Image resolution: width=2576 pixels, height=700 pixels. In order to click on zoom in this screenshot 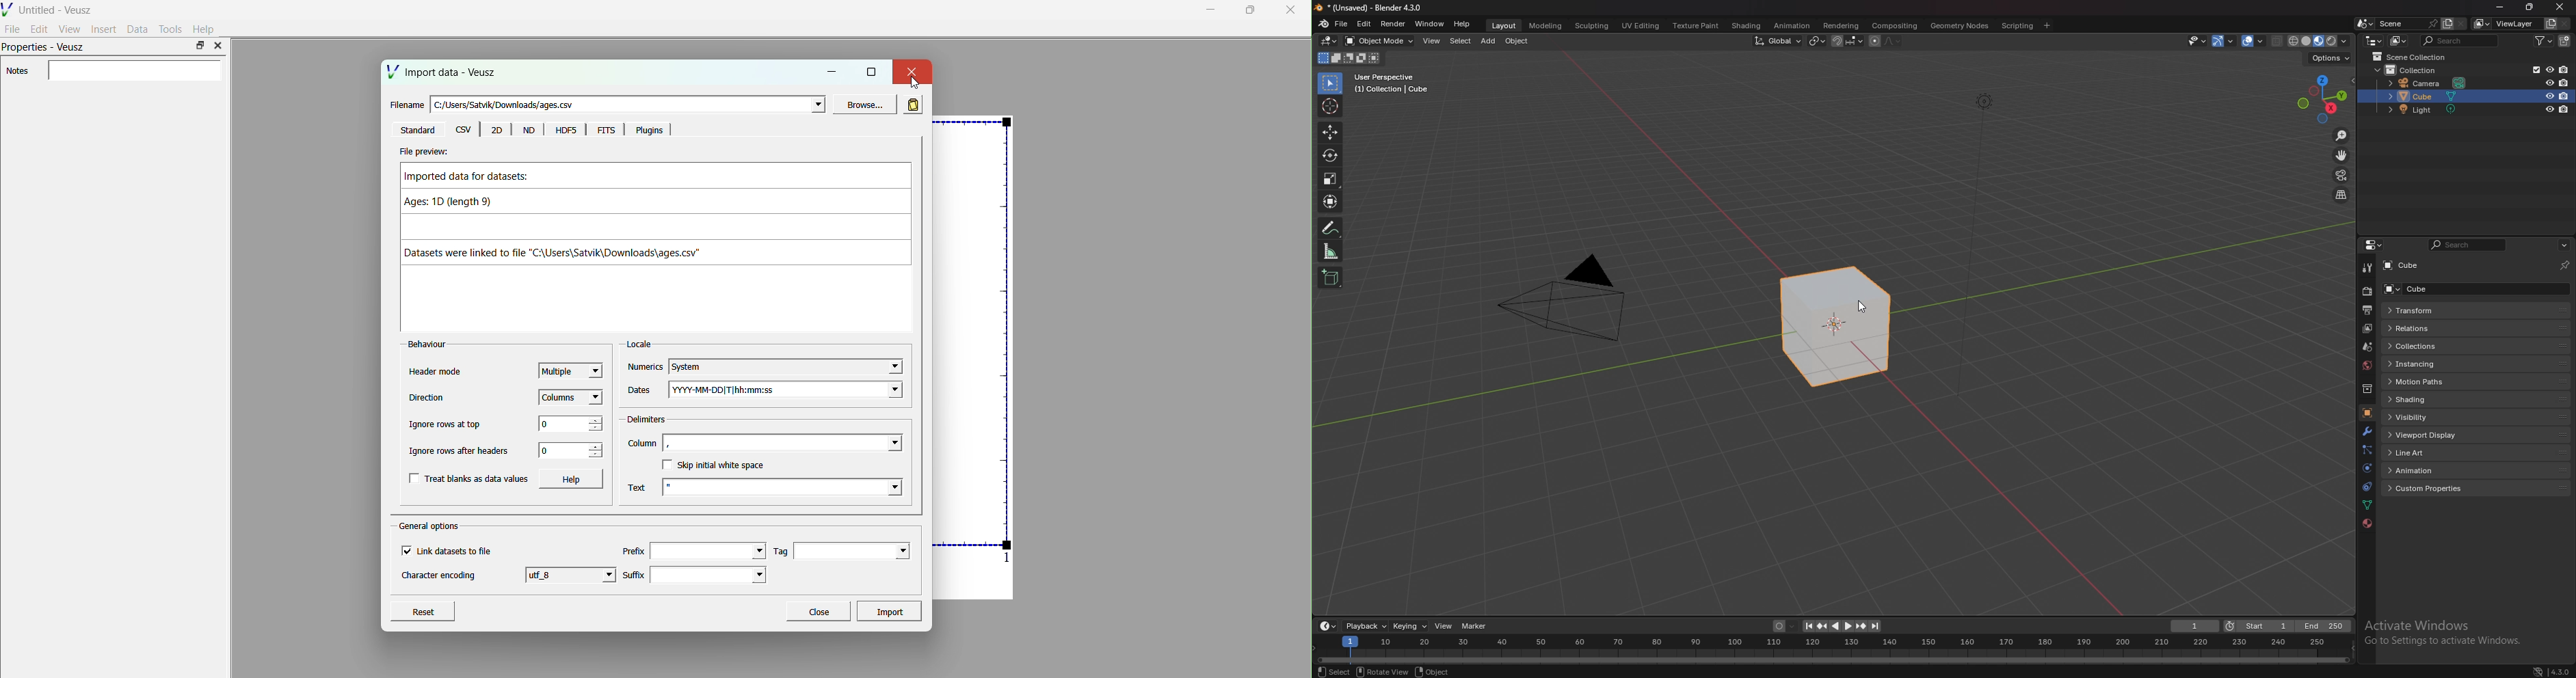, I will do `click(2342, 136)`.